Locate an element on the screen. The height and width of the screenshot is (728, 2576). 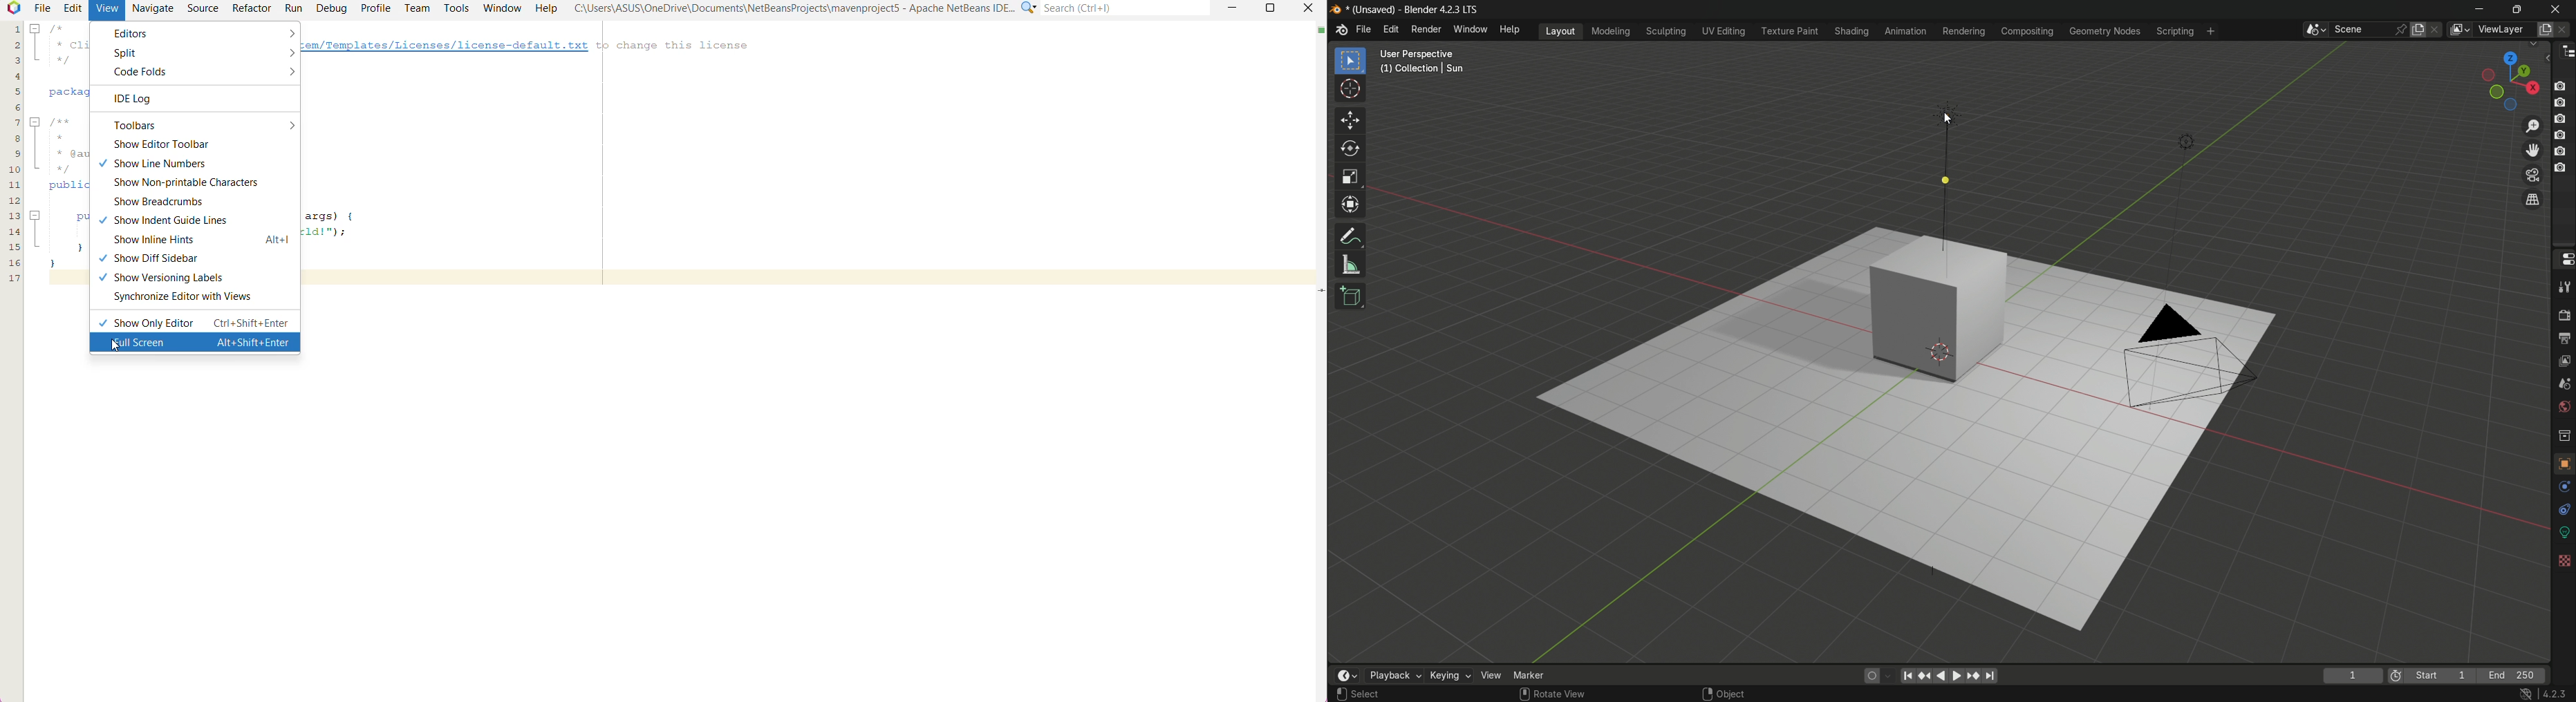
auto keying is located at coordinates (1869, 677).